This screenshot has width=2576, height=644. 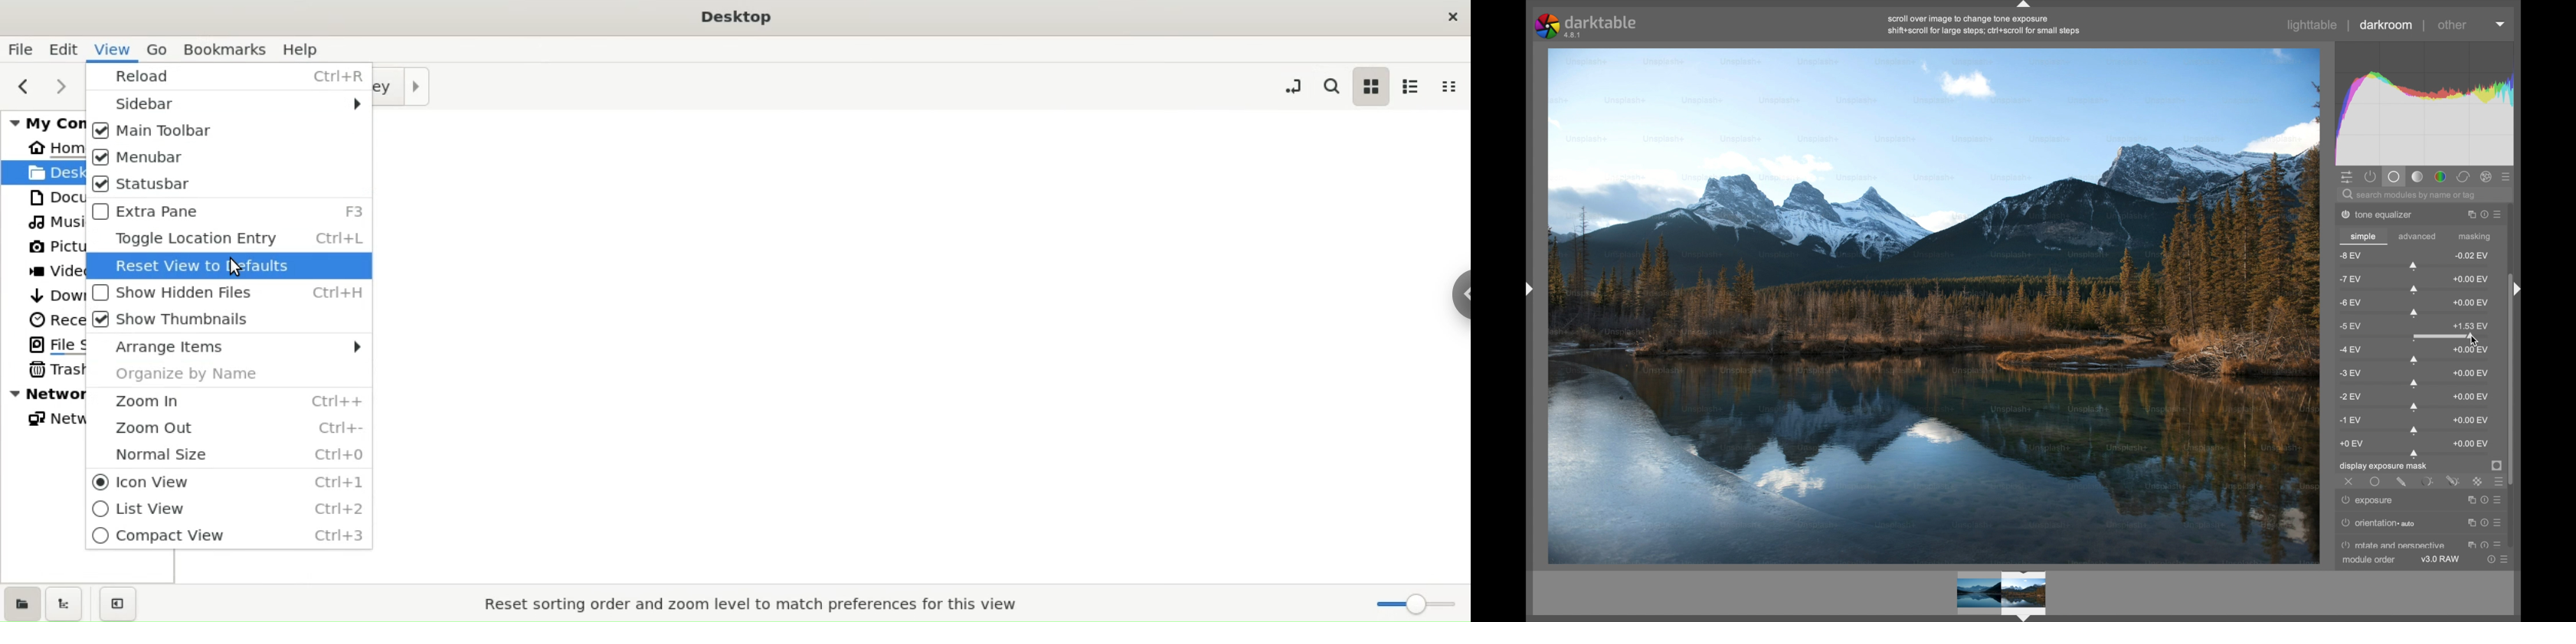 What do you see at coordinates (2411, 196) in the screenshot?
I see `search modules by name or tag` at bounding box center [2411, 196].